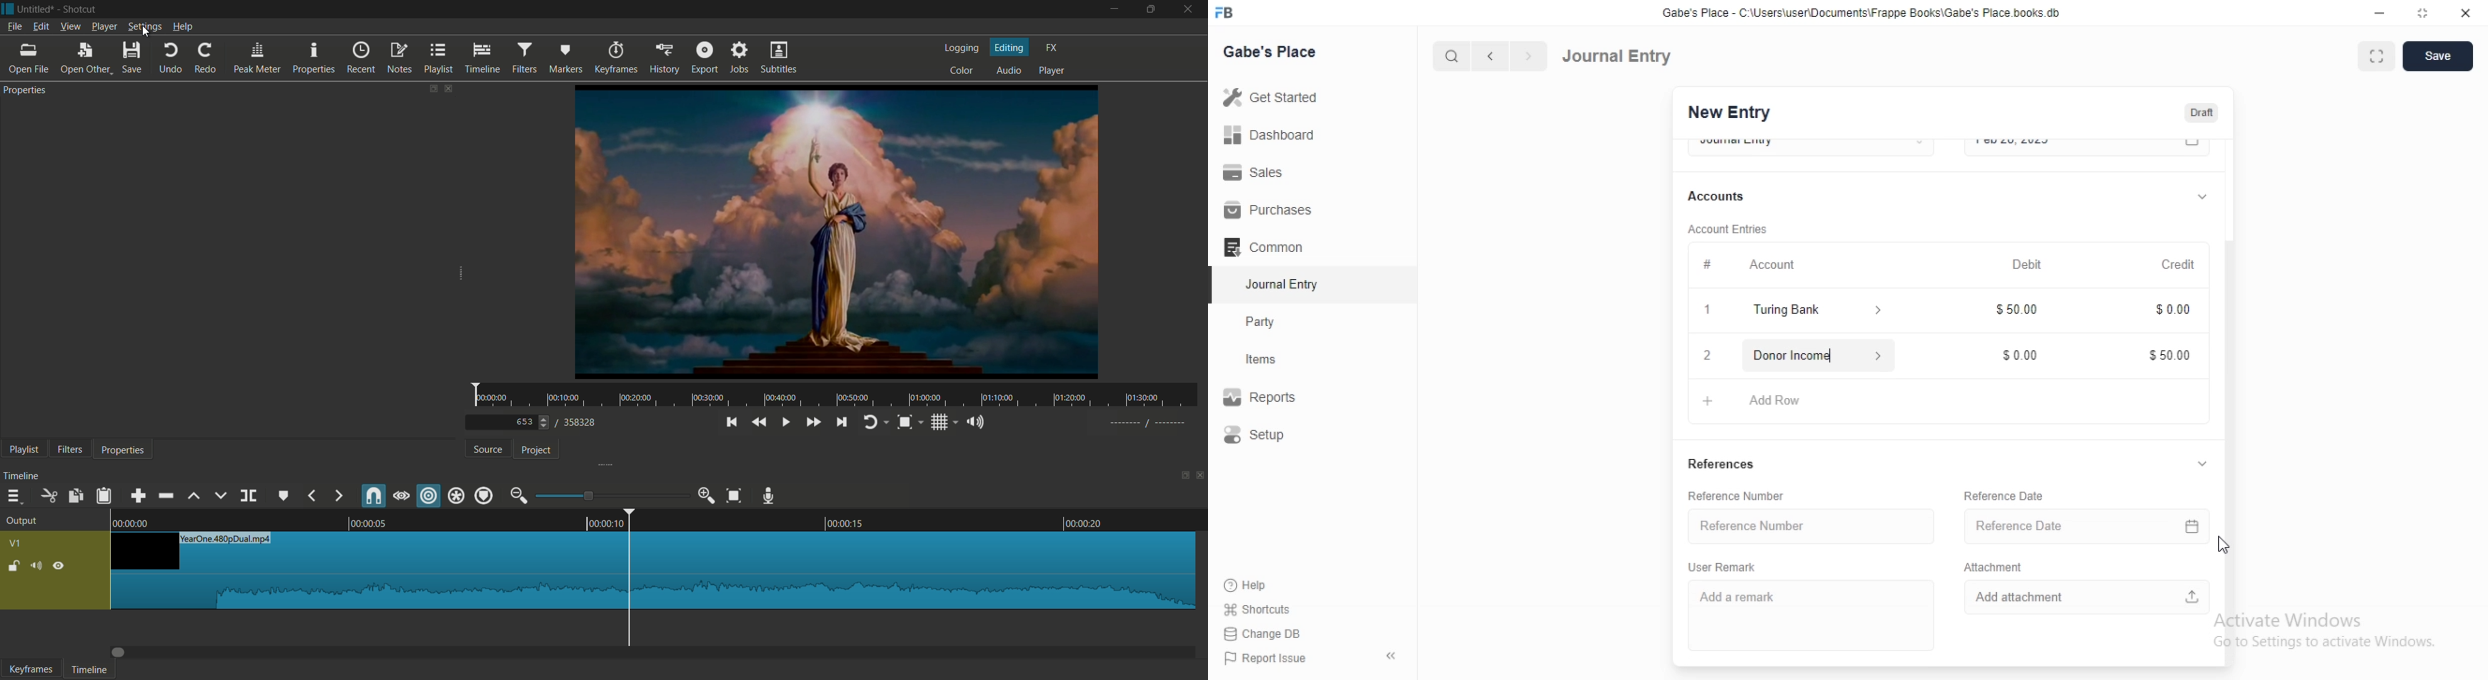 This screenshot has width=2492, height=700. I want to click on previous, so click(1487, 56).